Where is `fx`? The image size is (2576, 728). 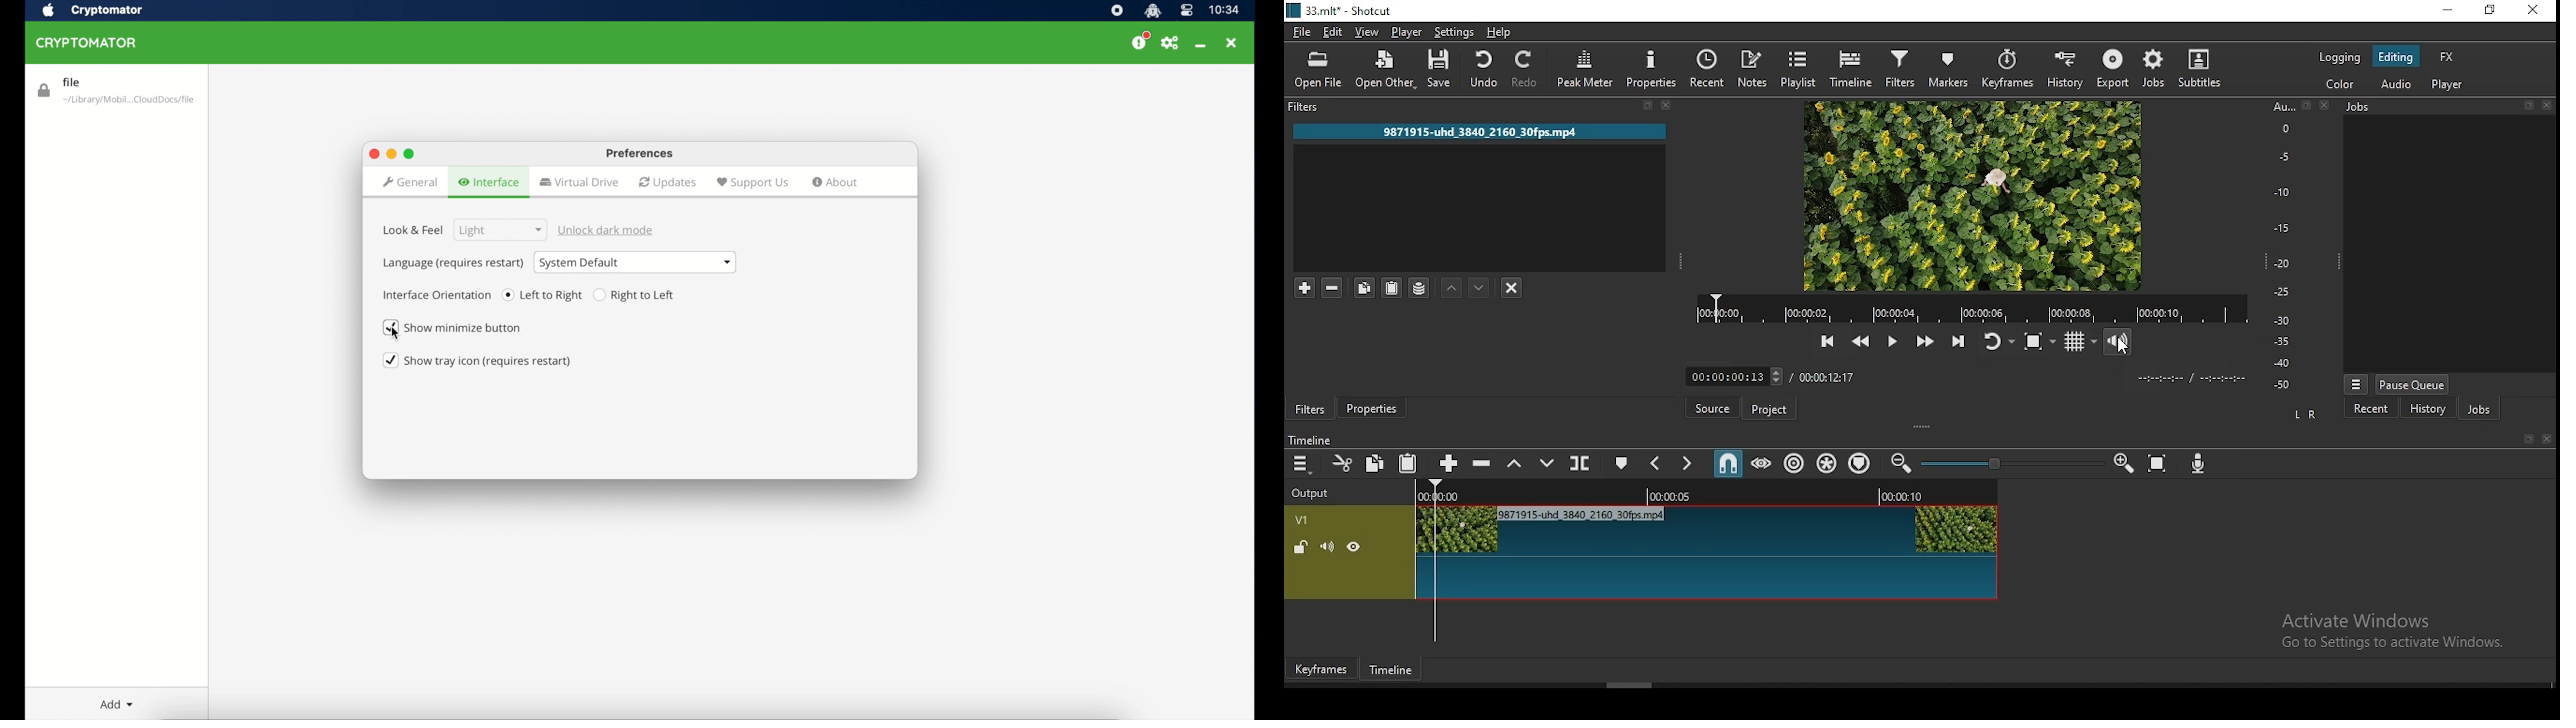
fx is located at coordinates (2448, 58).